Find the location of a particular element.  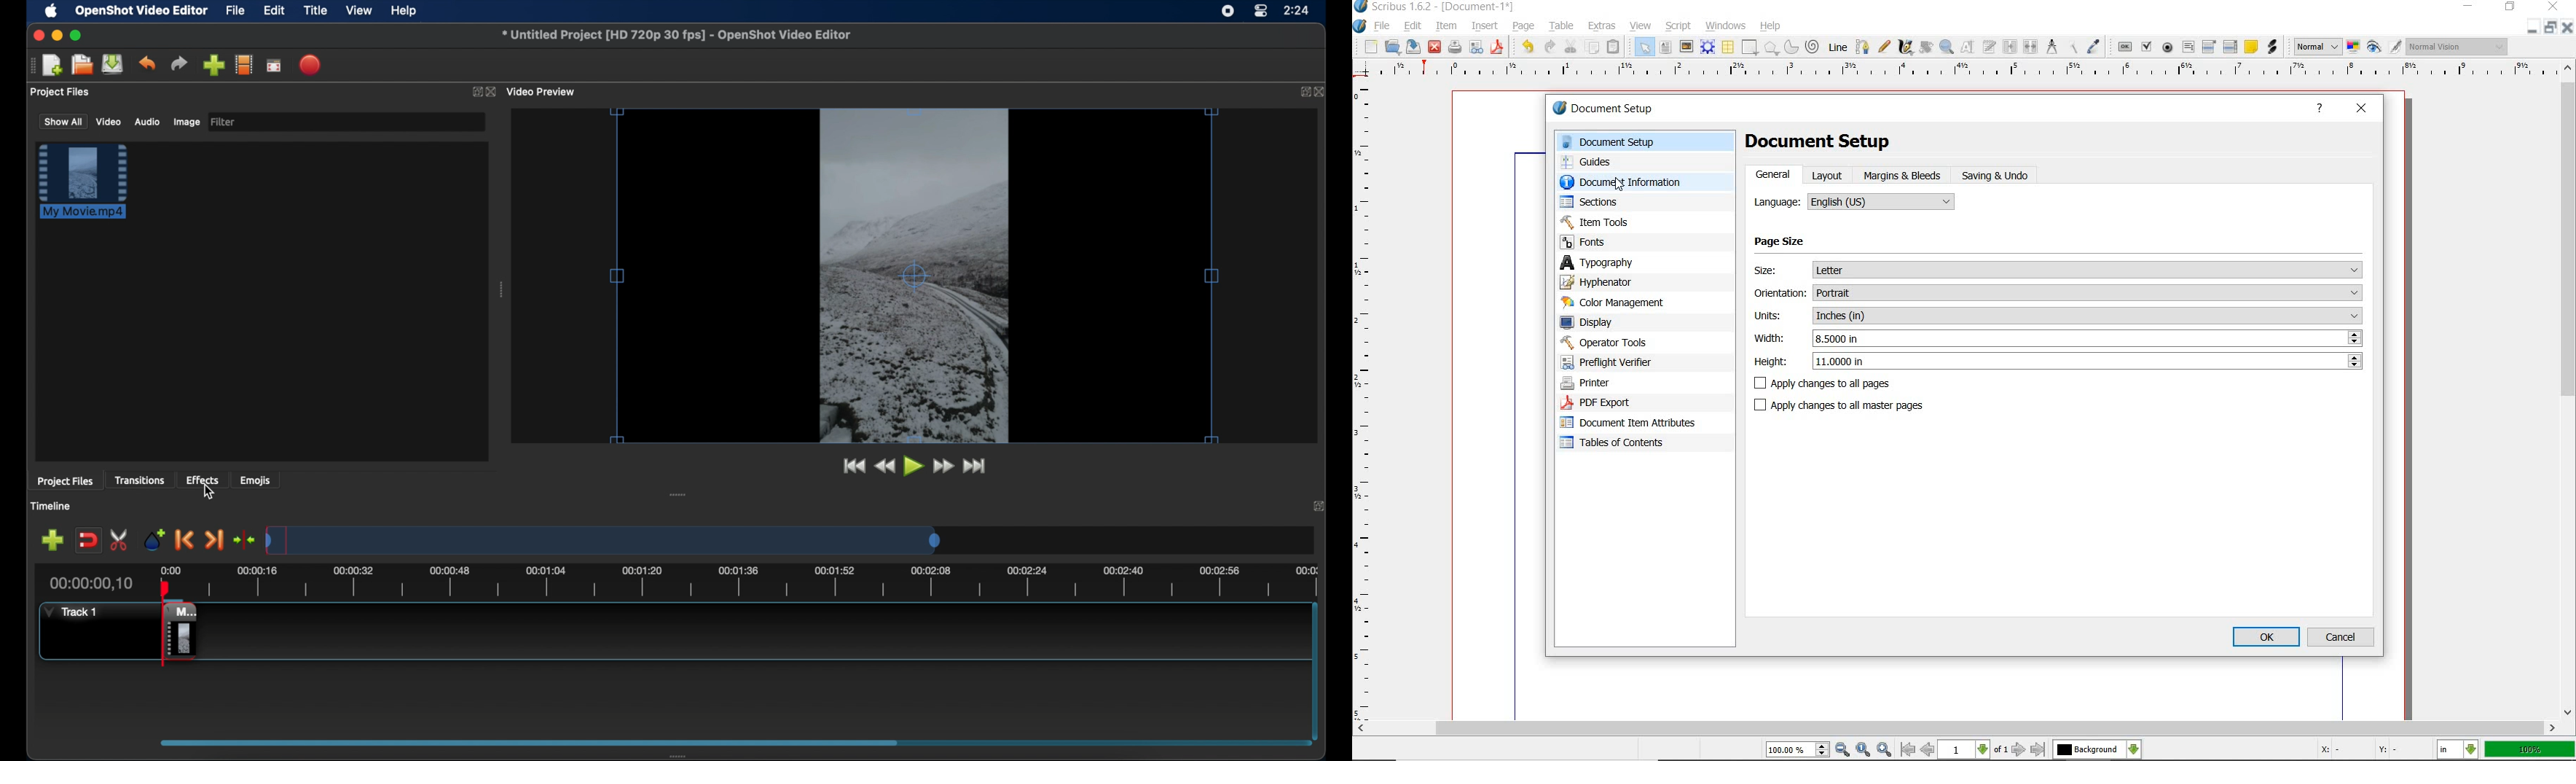

operator tools is located at coordinates (1624, 343).